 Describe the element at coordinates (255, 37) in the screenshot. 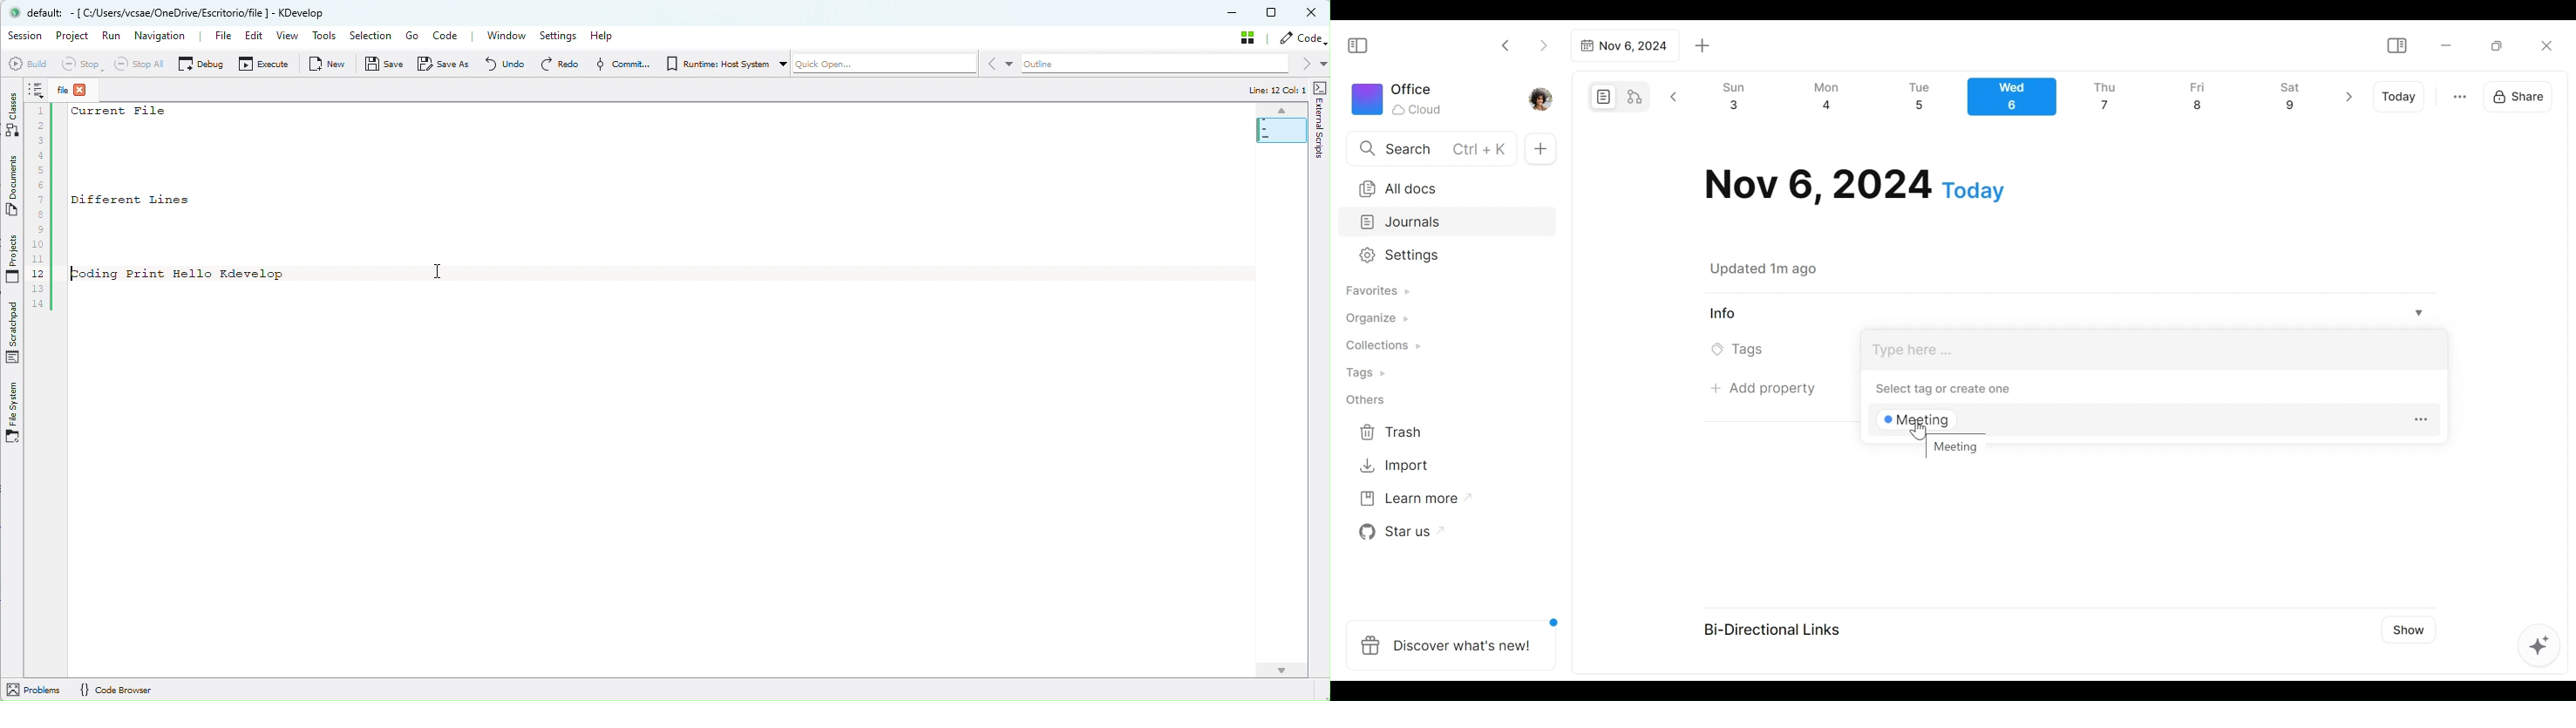

I see `Edit` at that location.